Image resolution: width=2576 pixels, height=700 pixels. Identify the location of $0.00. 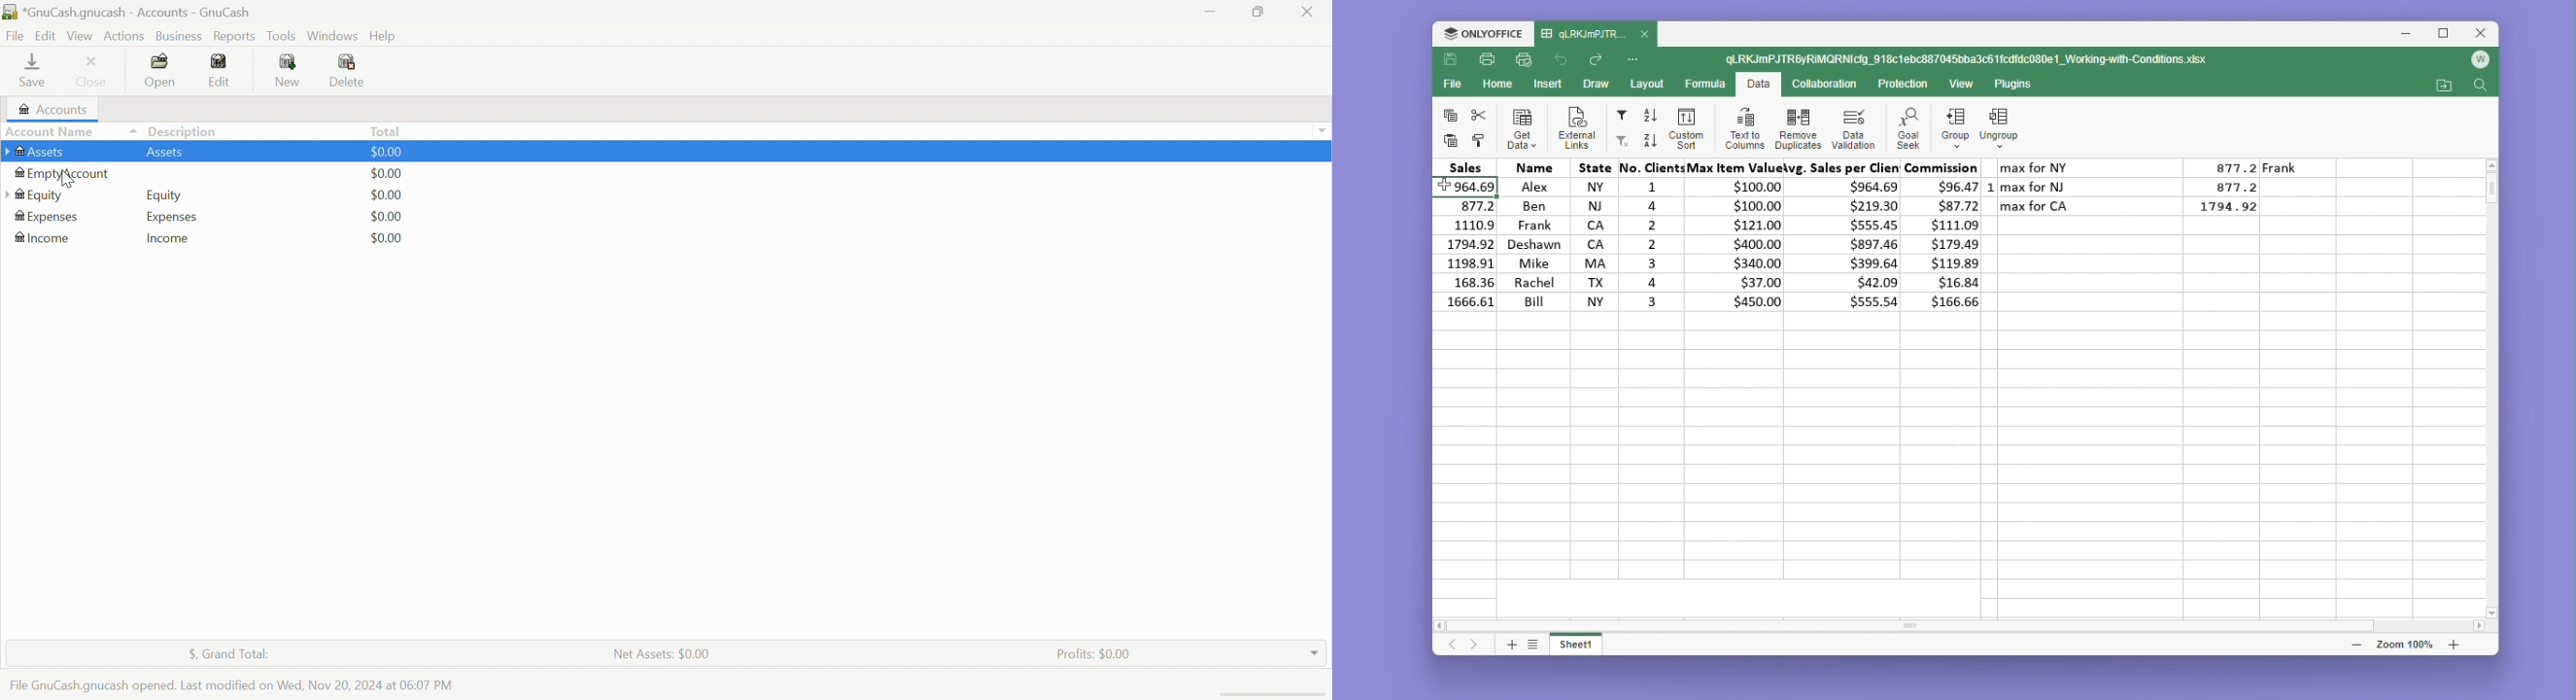
(385, 239).